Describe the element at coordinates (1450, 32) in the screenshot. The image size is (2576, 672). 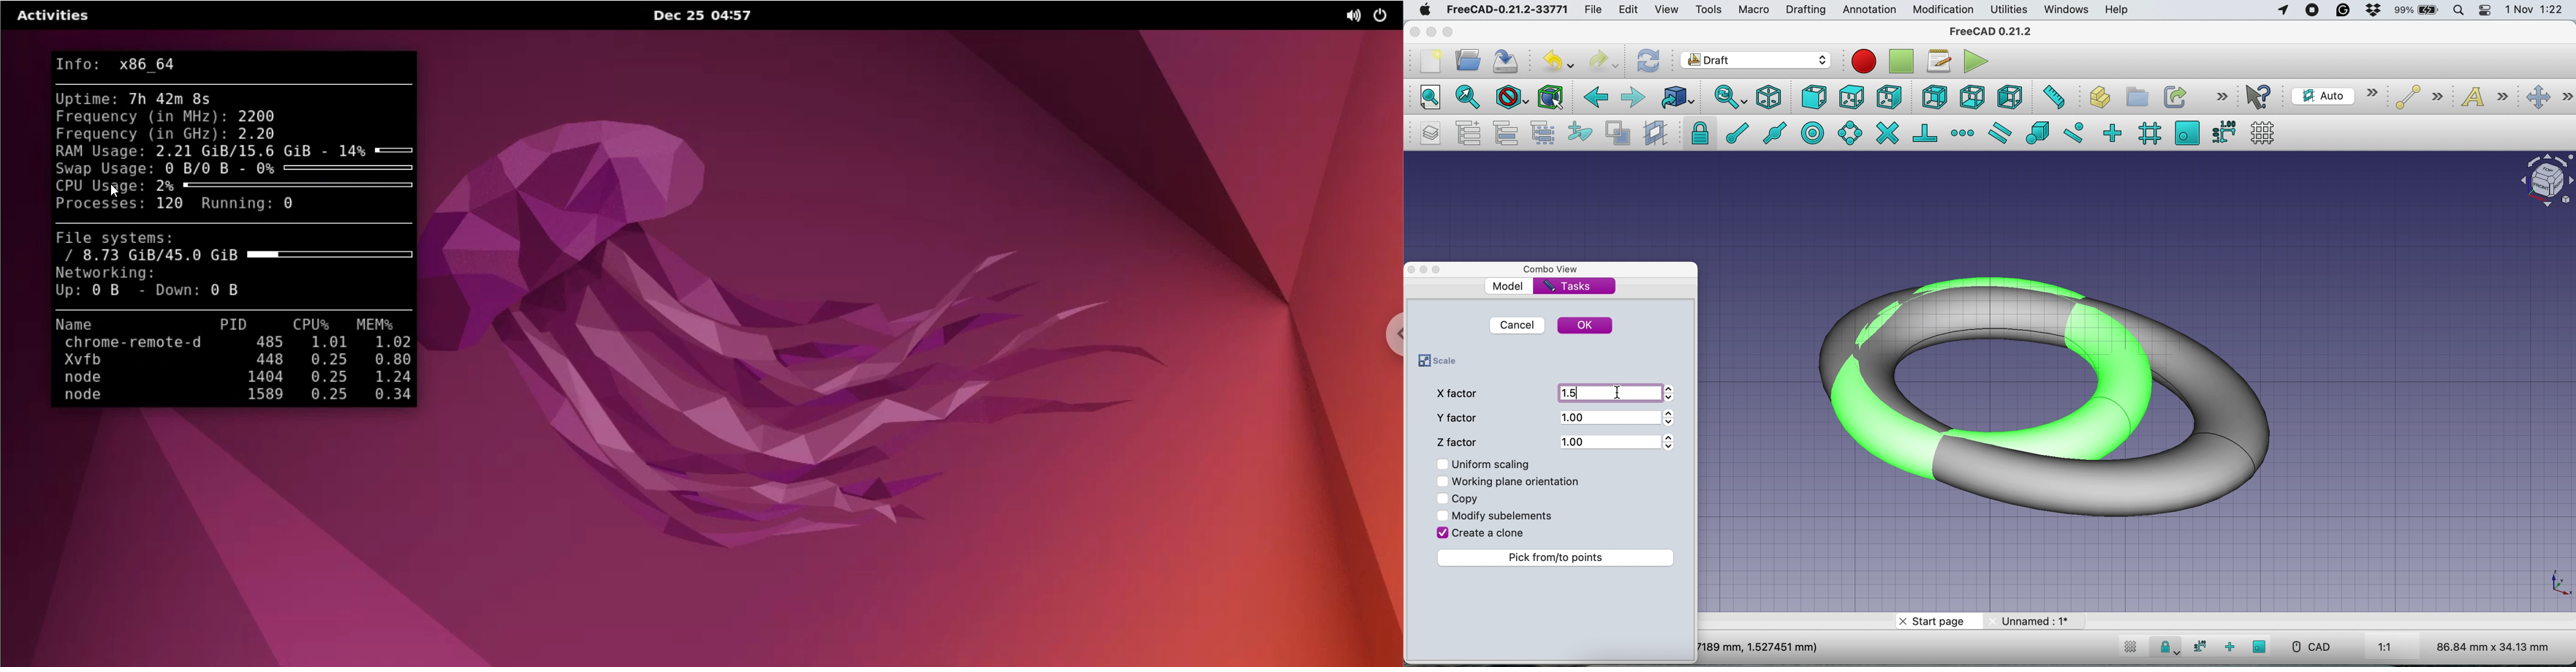
I see `maximise` at that location.